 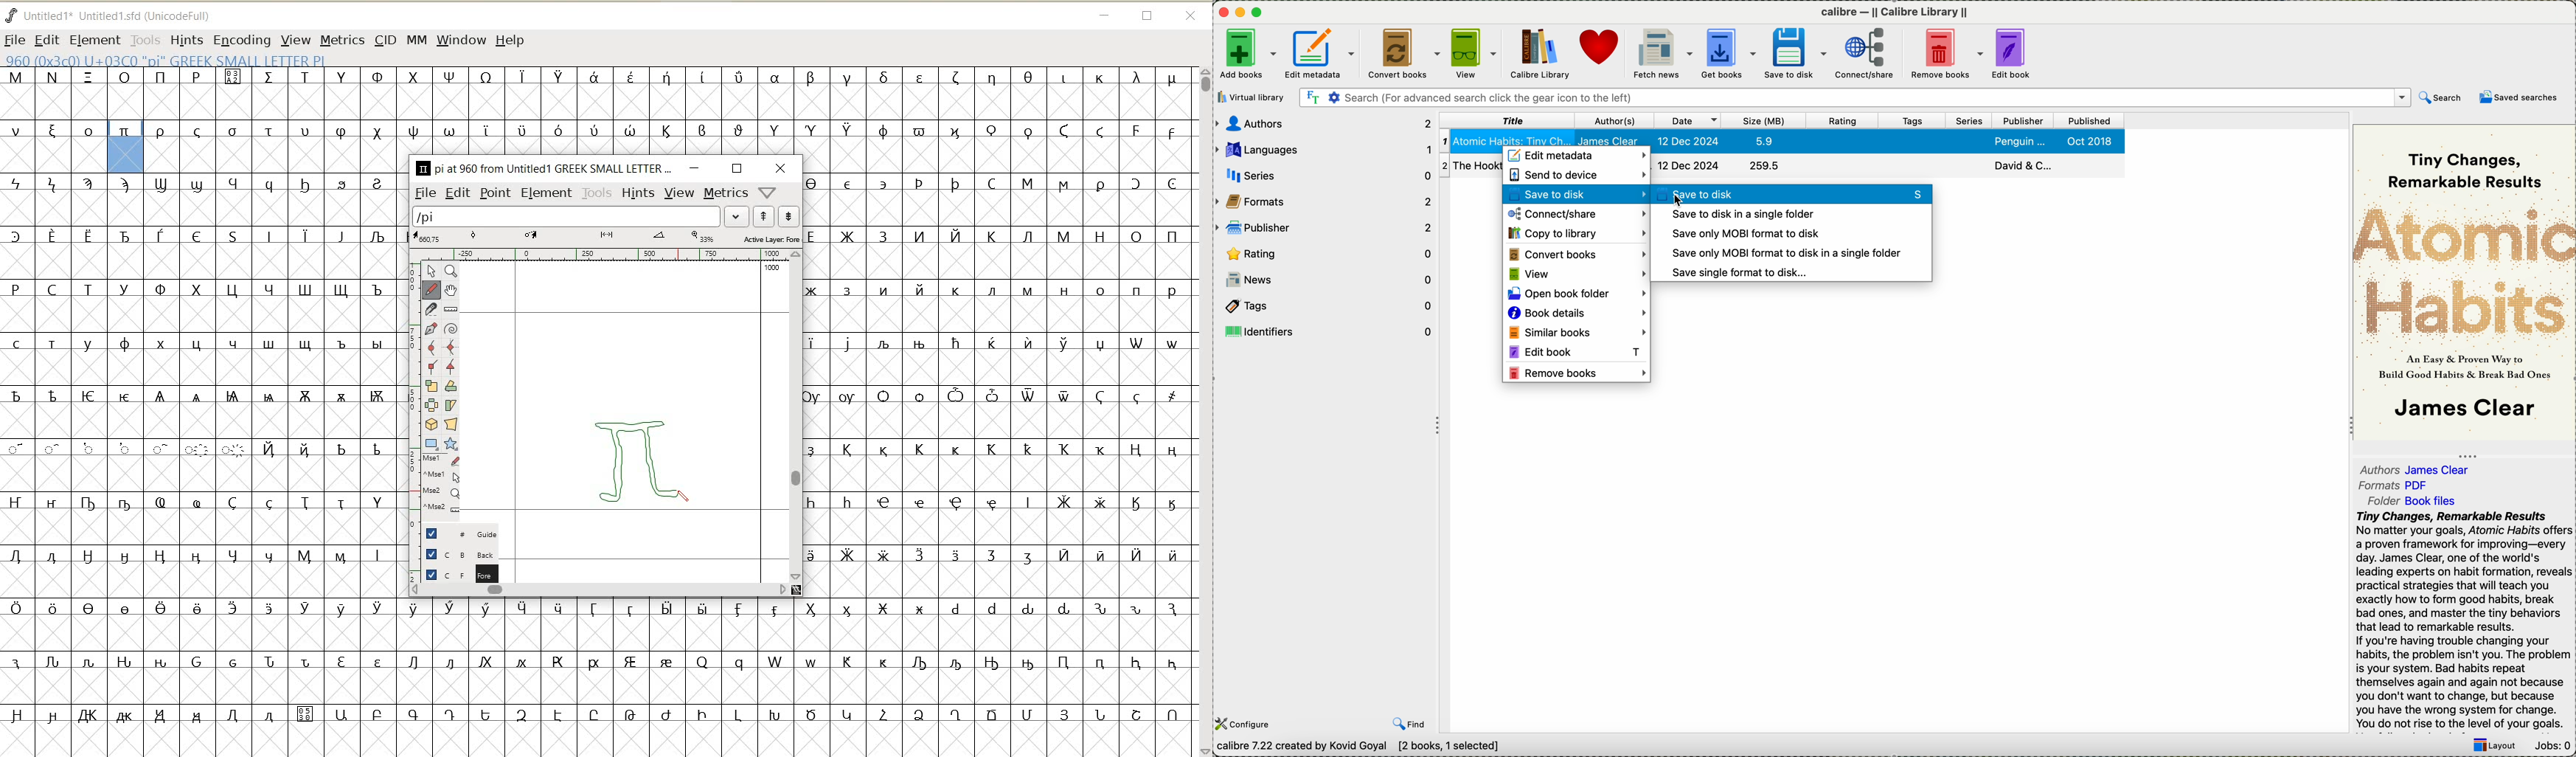 What do you see at coordinates (1743, 214) in the screenshot?
I see `save to disk in a single folder` at bounding box center [1743, 214].